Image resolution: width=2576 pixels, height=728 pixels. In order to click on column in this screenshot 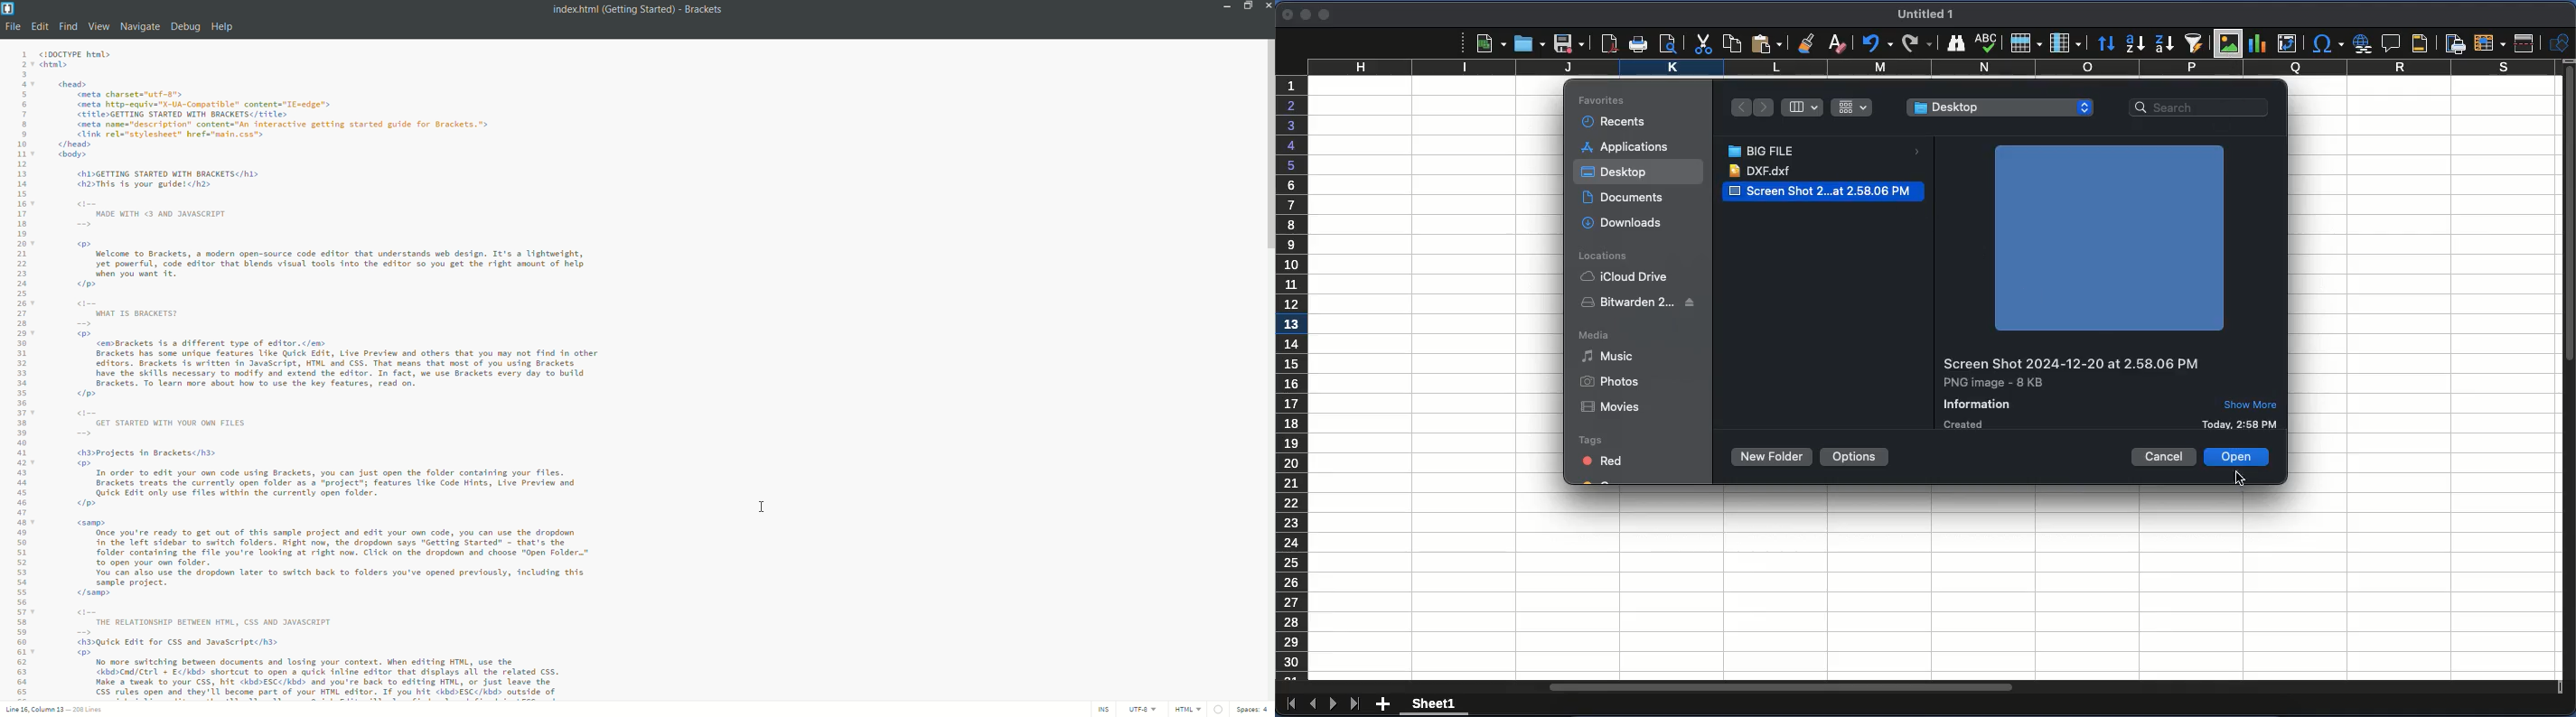, I will do `click(2065, 43)`.